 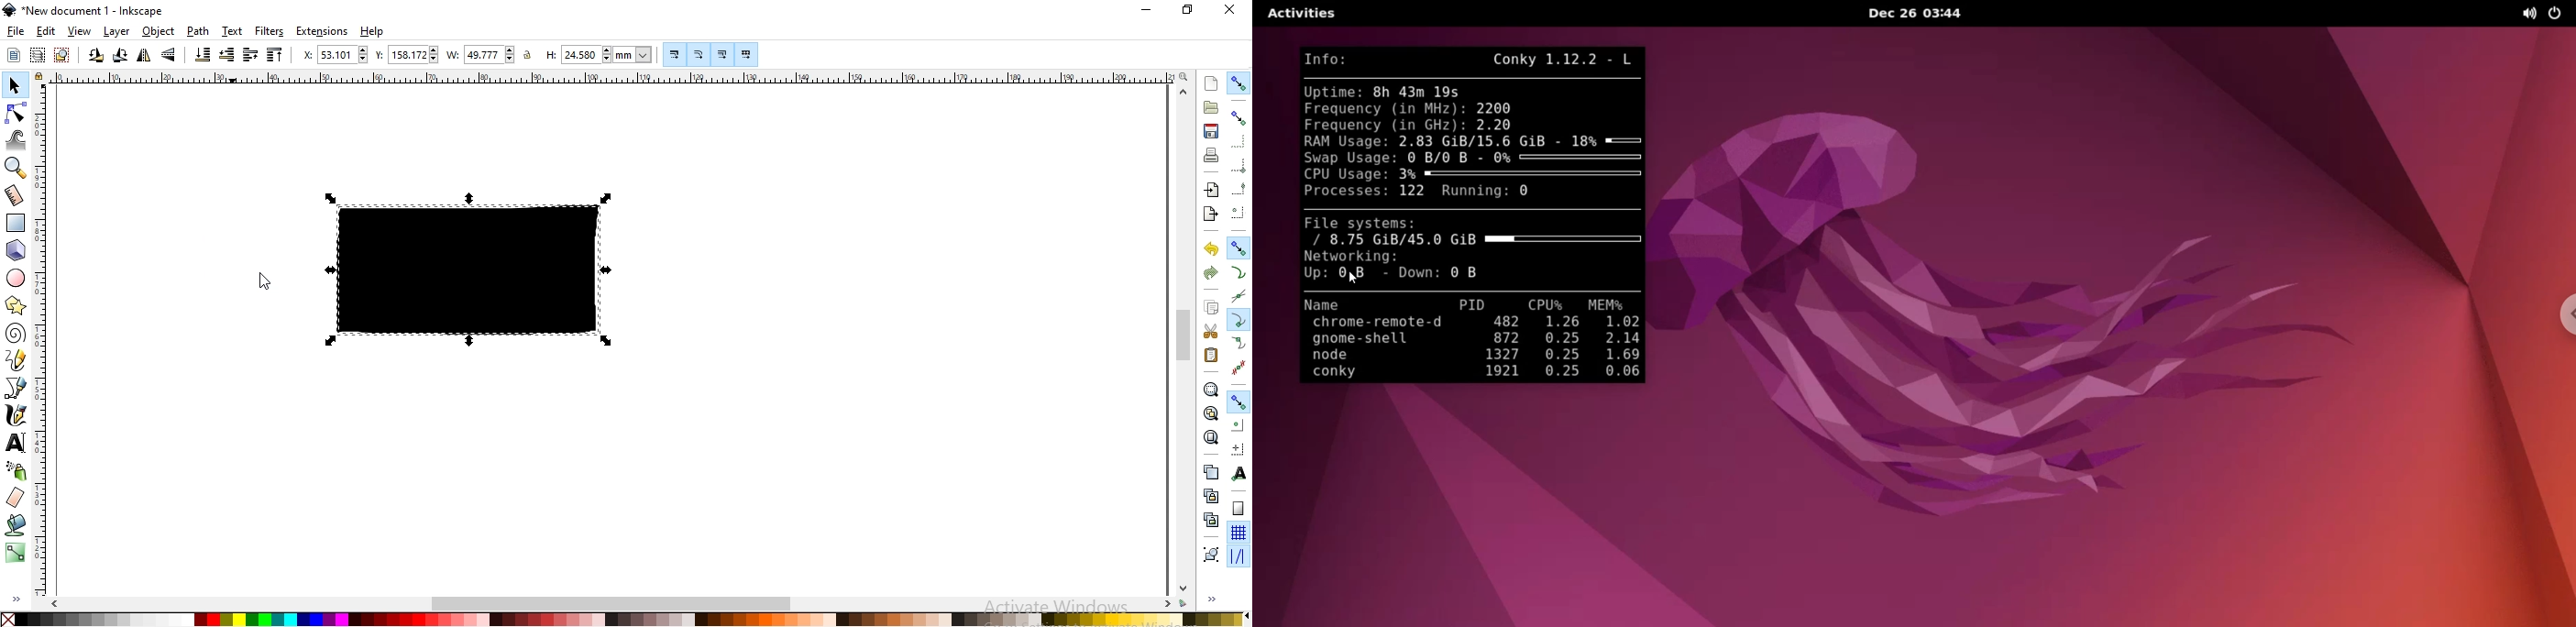 What do you see at coordinates (1211, 156) in the screenshot?
I see `print document` at bounding box center [1211, 156].